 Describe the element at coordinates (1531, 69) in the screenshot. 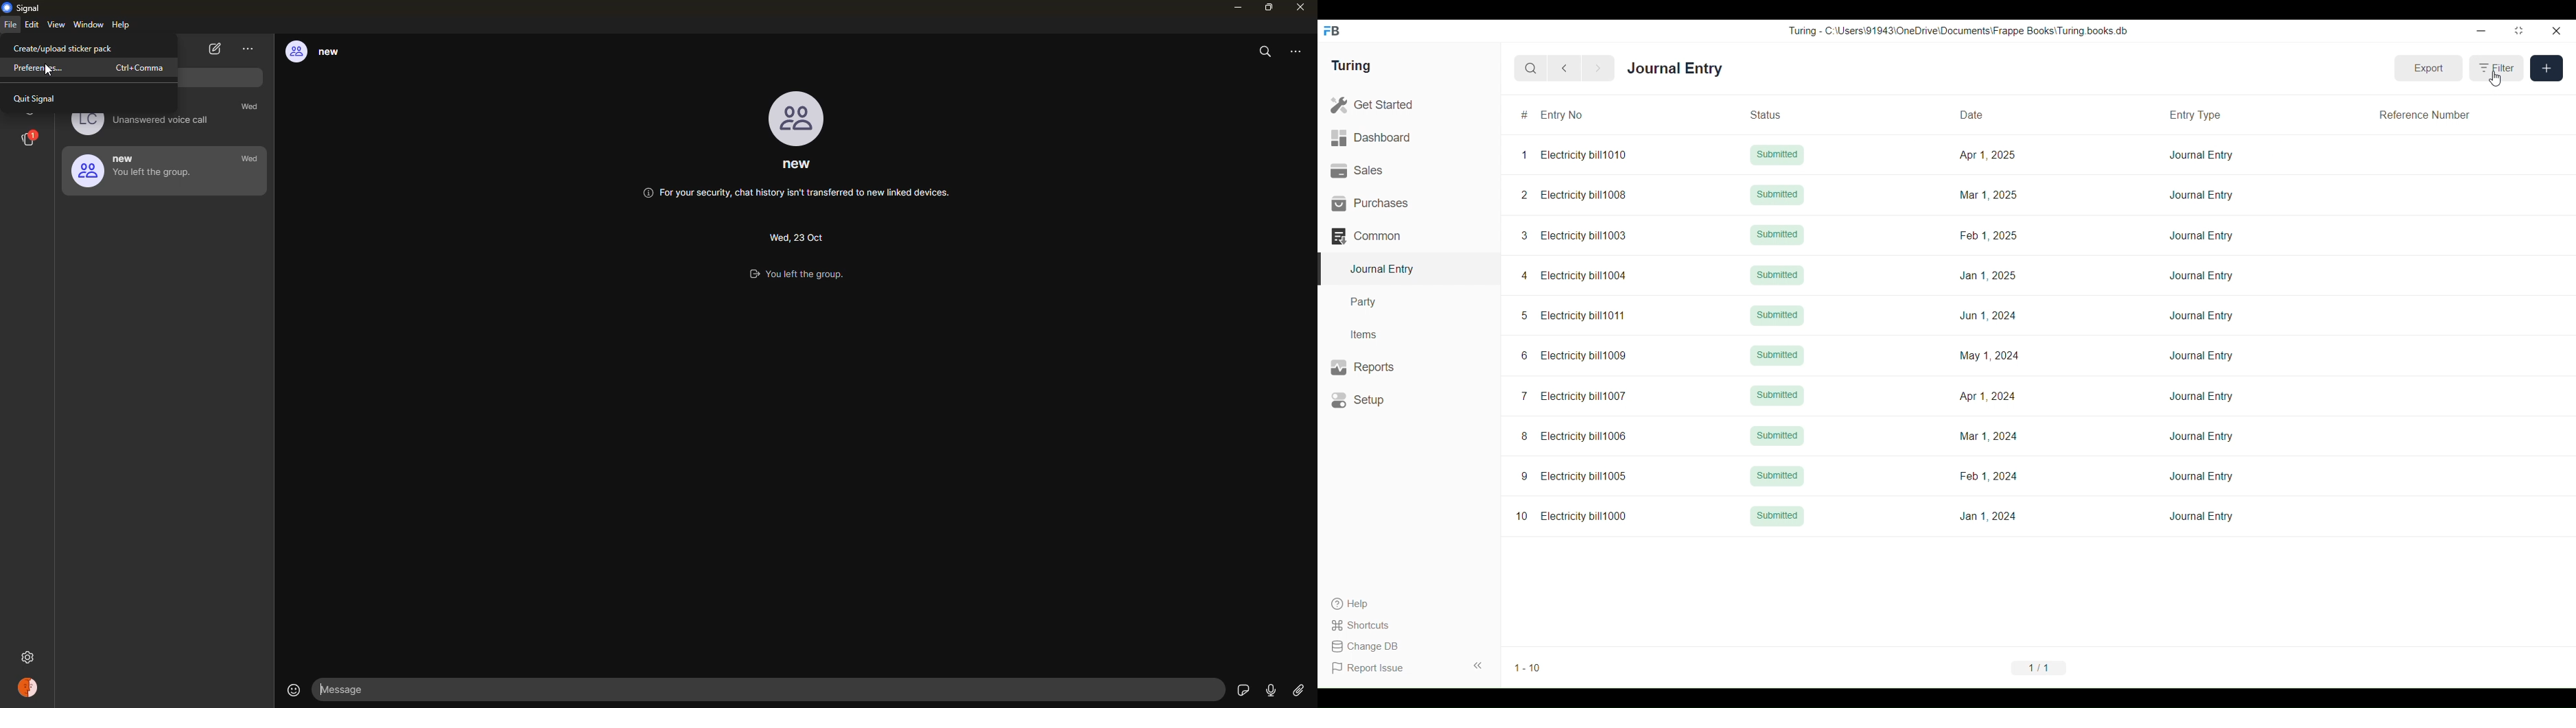

I see `Search` at that location.